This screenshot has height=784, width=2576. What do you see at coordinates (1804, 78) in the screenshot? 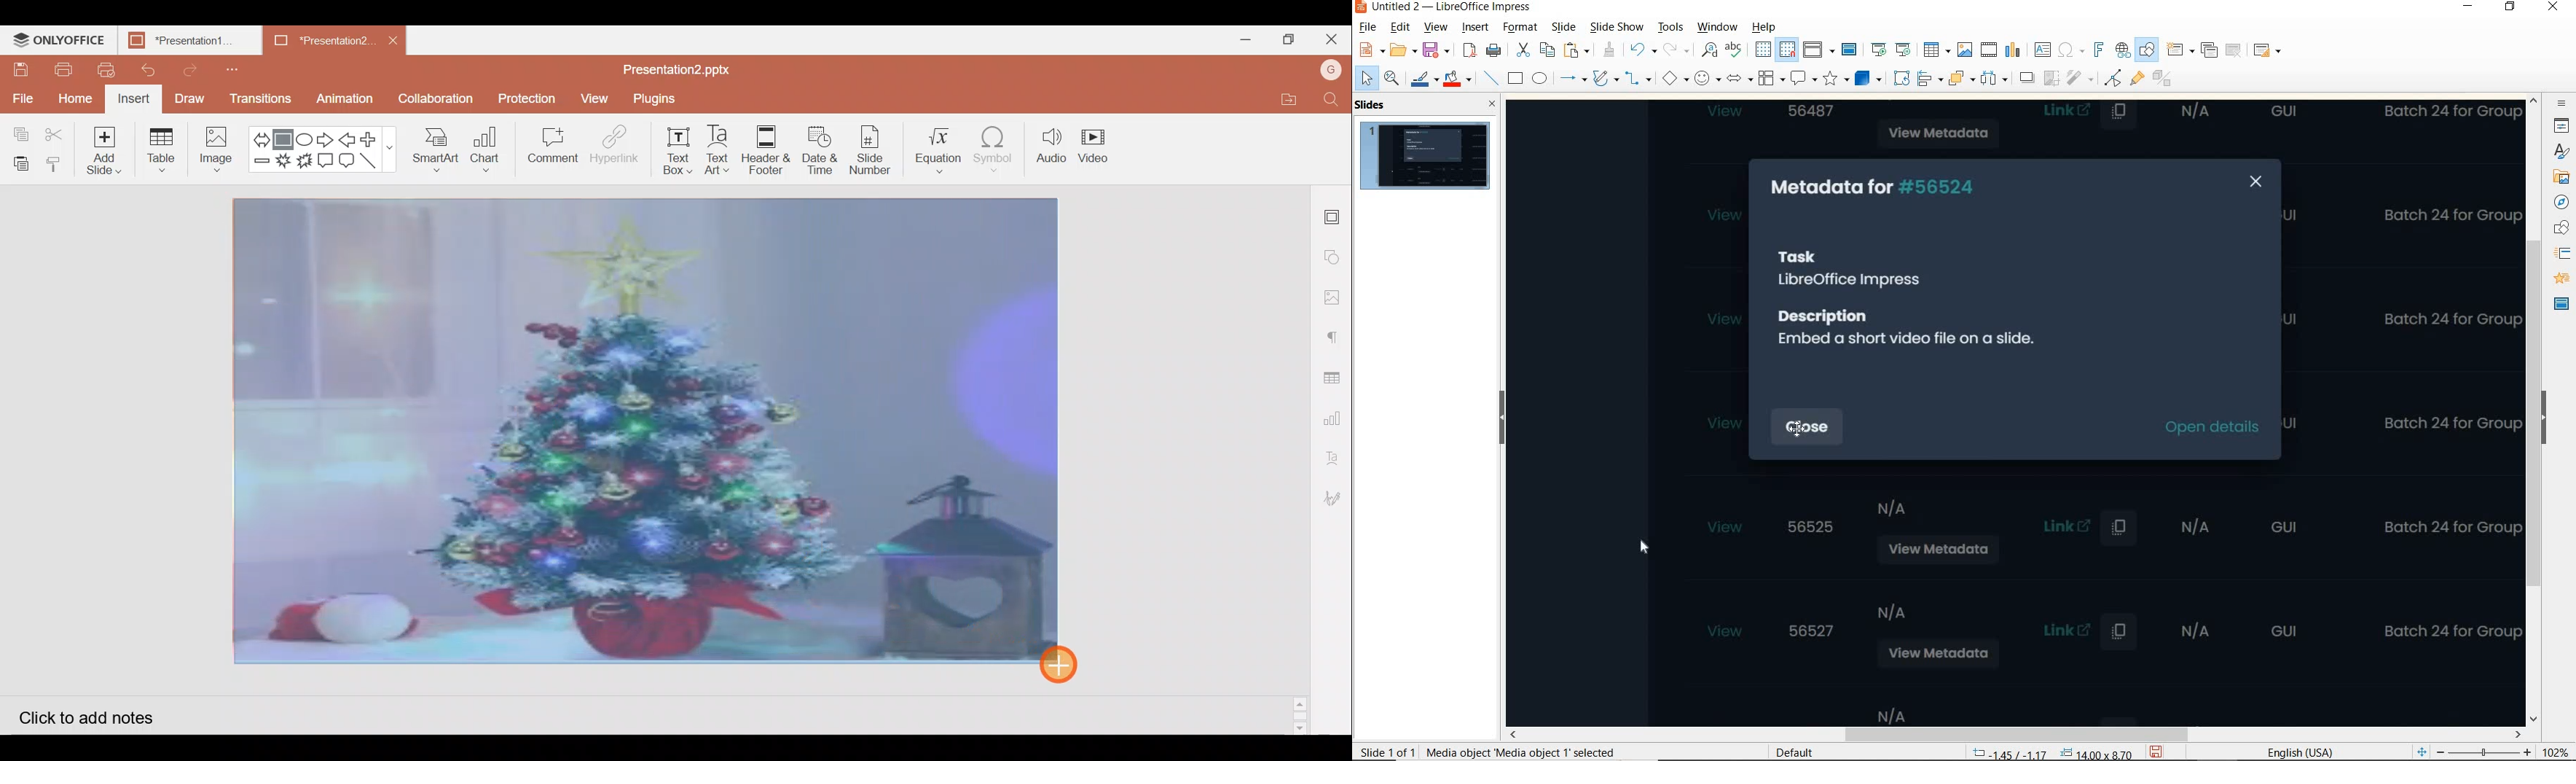
I see `CALLOUT SHAPES` at bounding box center [1804, 78].